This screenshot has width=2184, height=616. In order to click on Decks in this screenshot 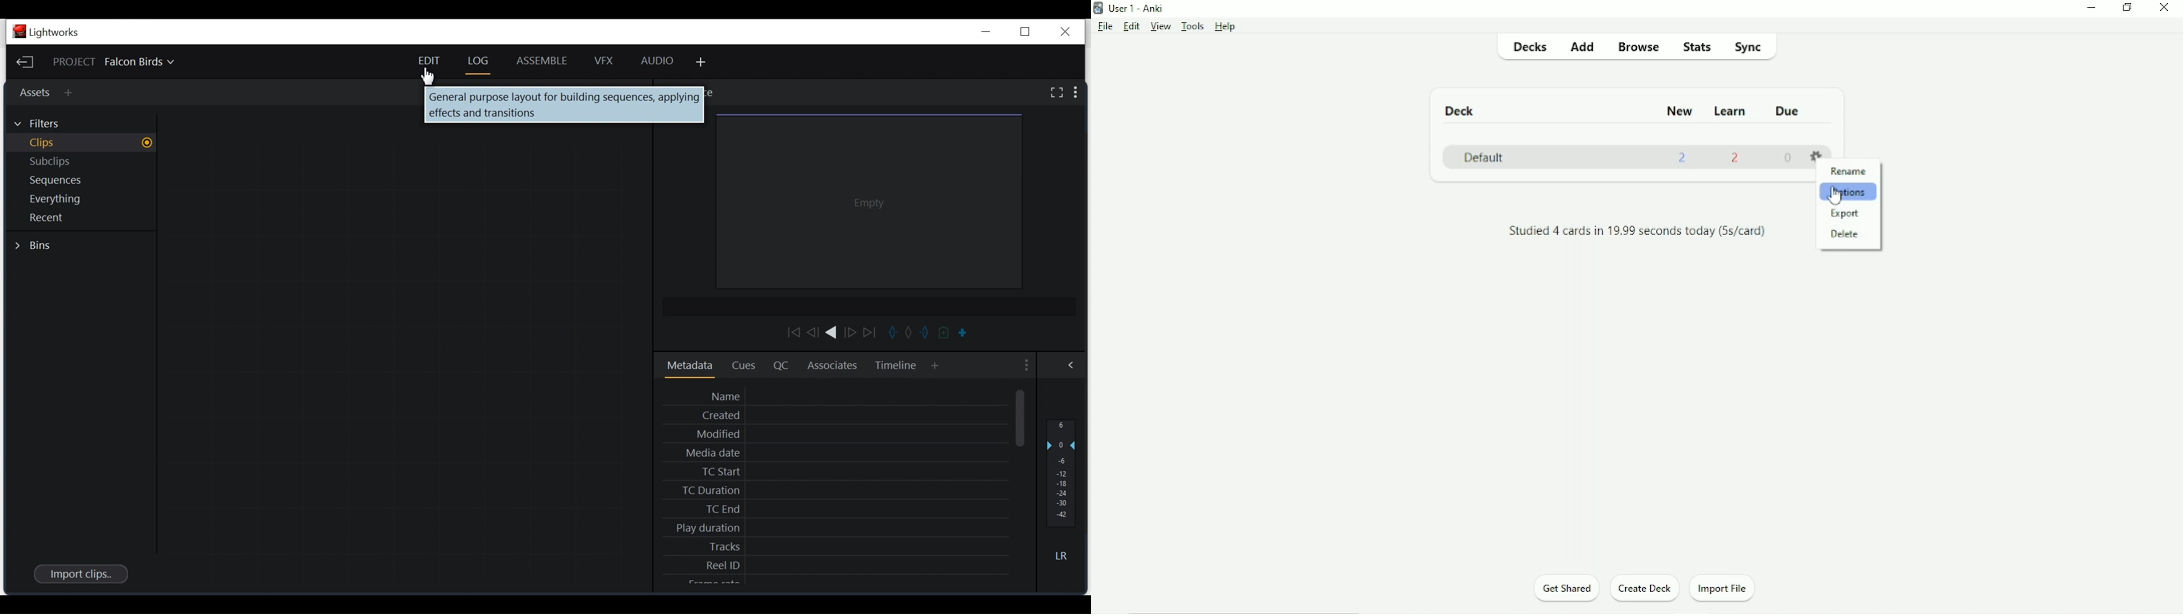, I will do `click(1523, 46)`.